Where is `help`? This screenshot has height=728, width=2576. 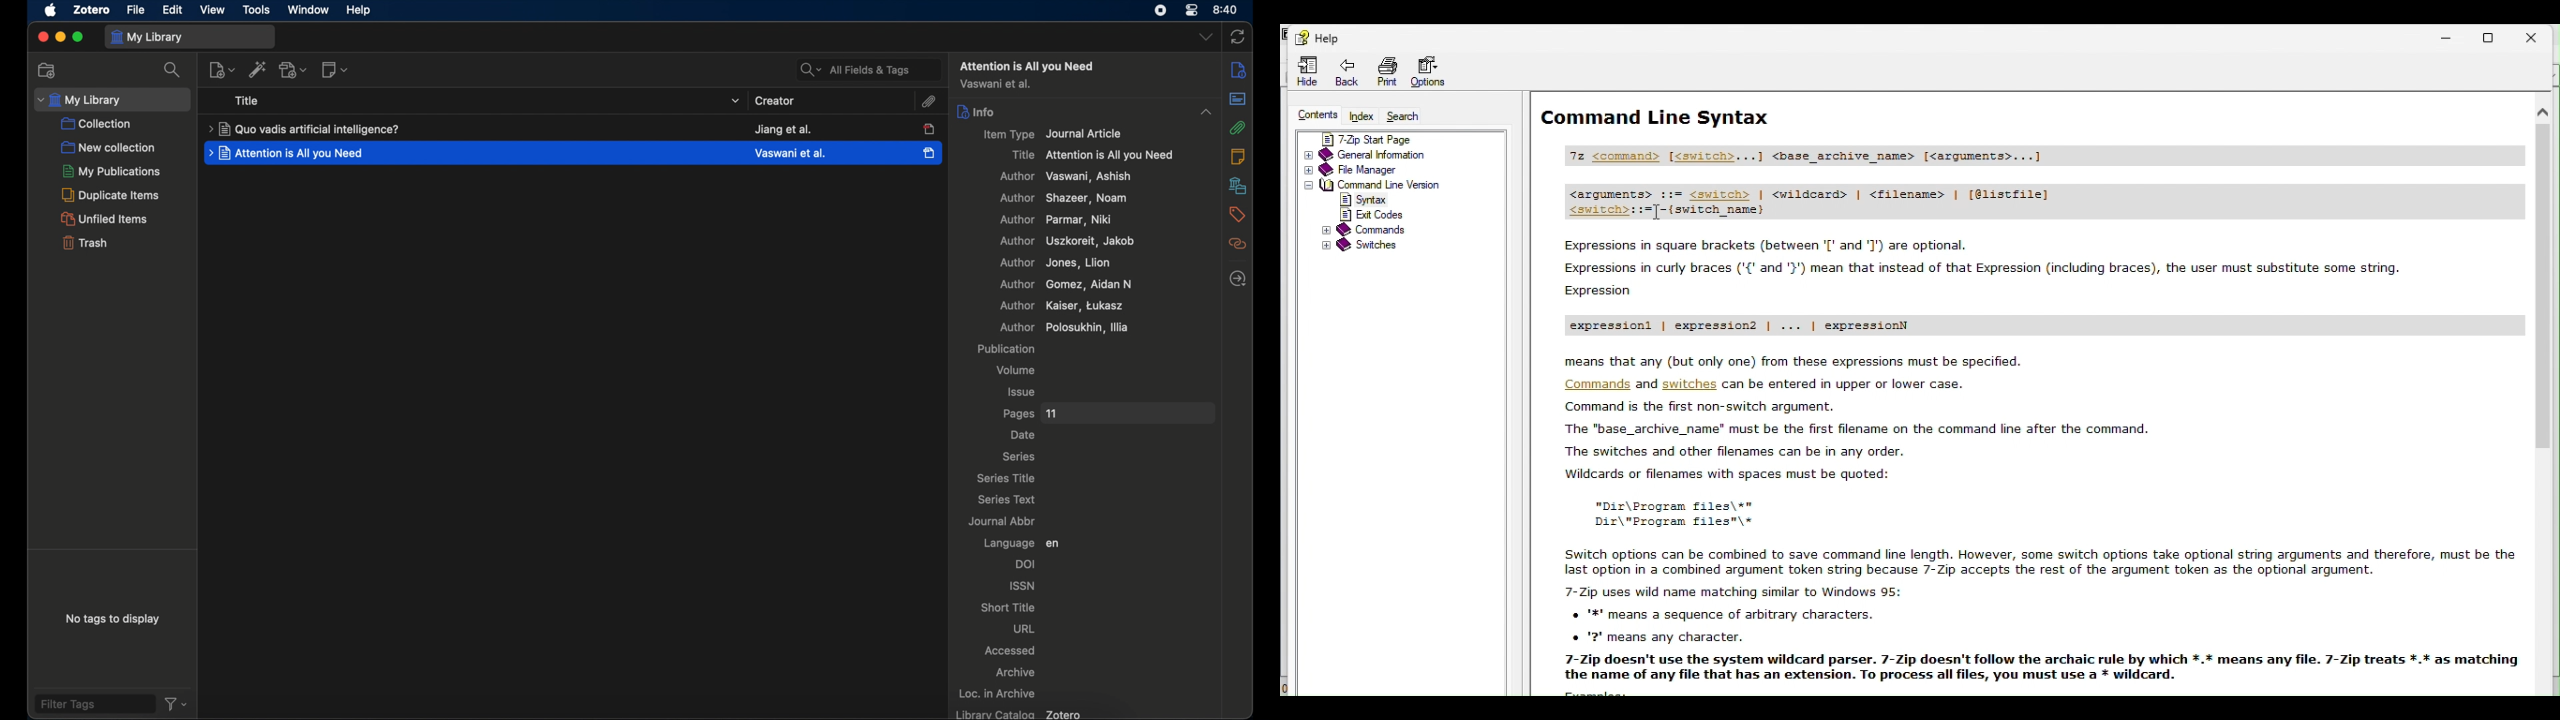
help is located at coordinates (360, 11).